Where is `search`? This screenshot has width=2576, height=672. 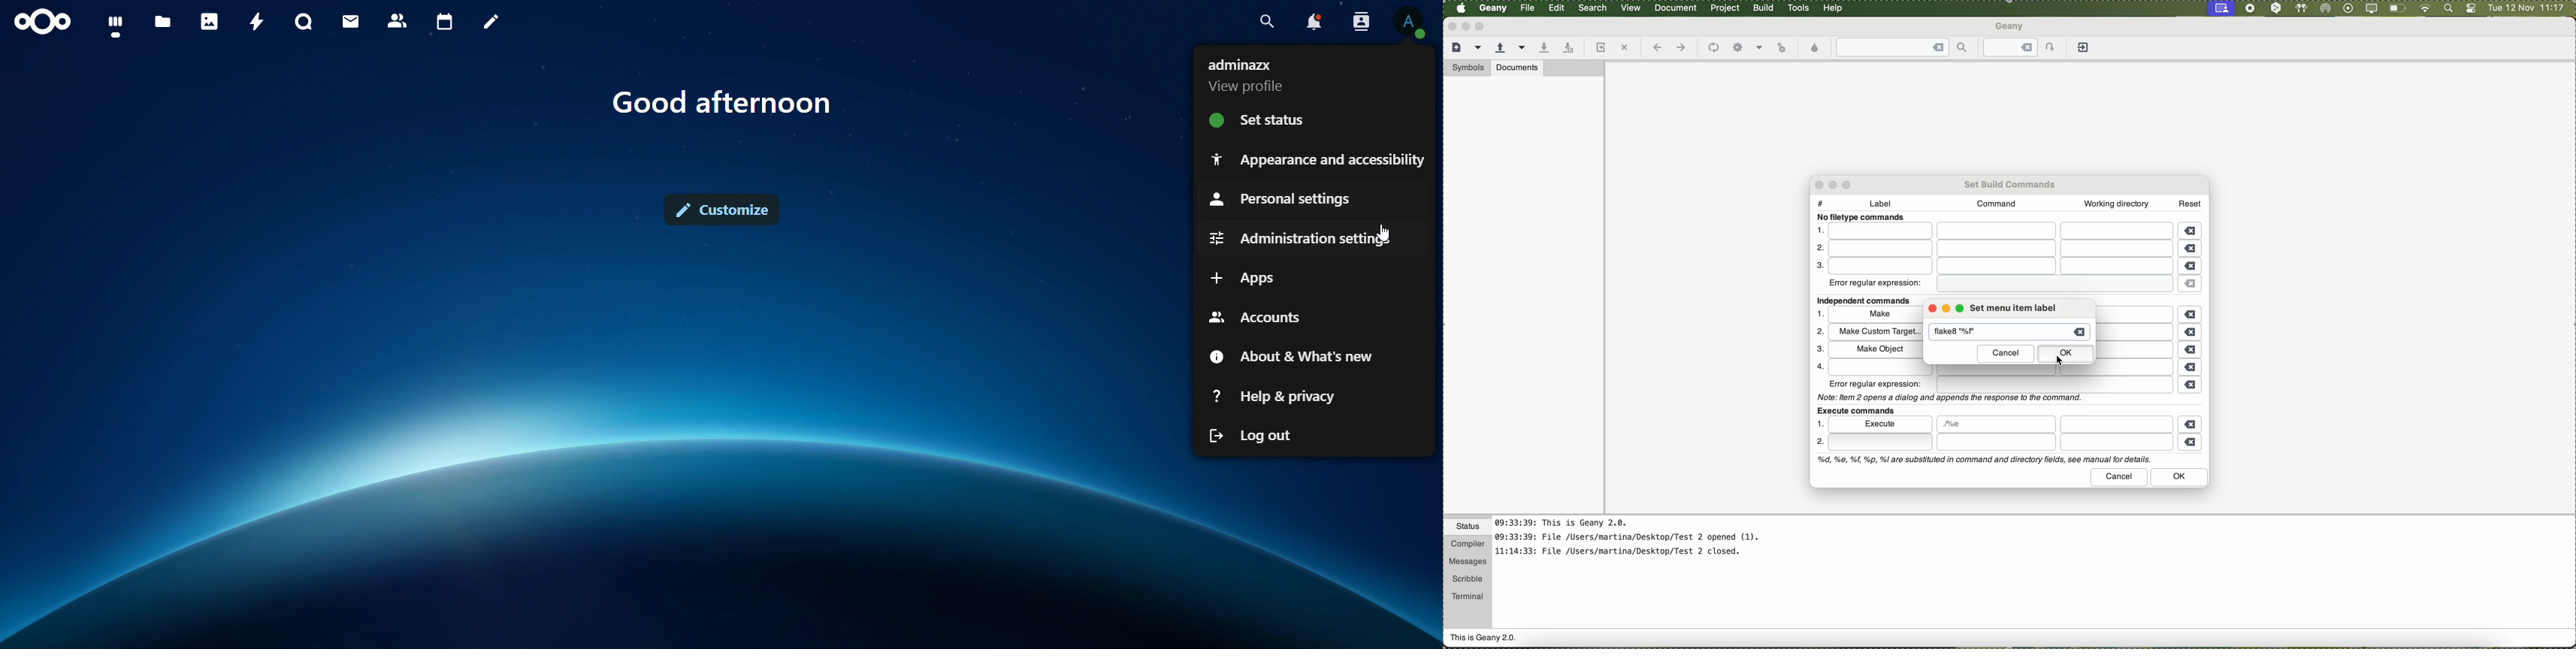
search is located at coordinates (1263, 22).